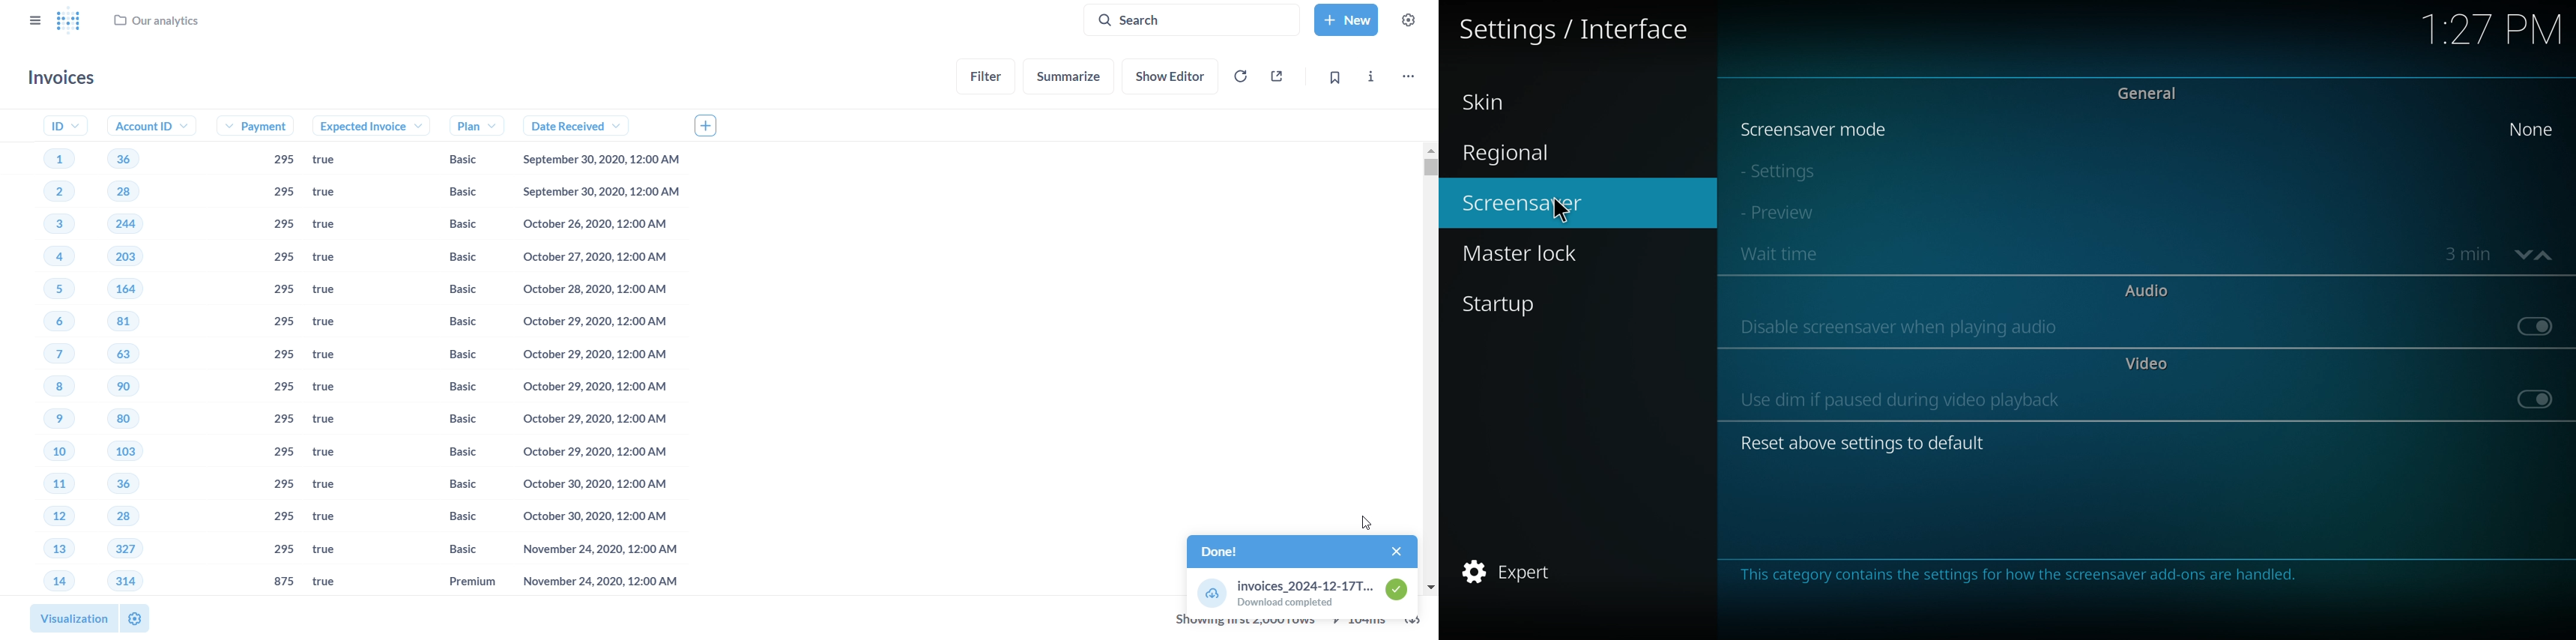 Image resolution: width=2576 pixels, height=644 pixels. Describe the element at coordinates (41, 516) in the screenshot. I see `12` at that location.